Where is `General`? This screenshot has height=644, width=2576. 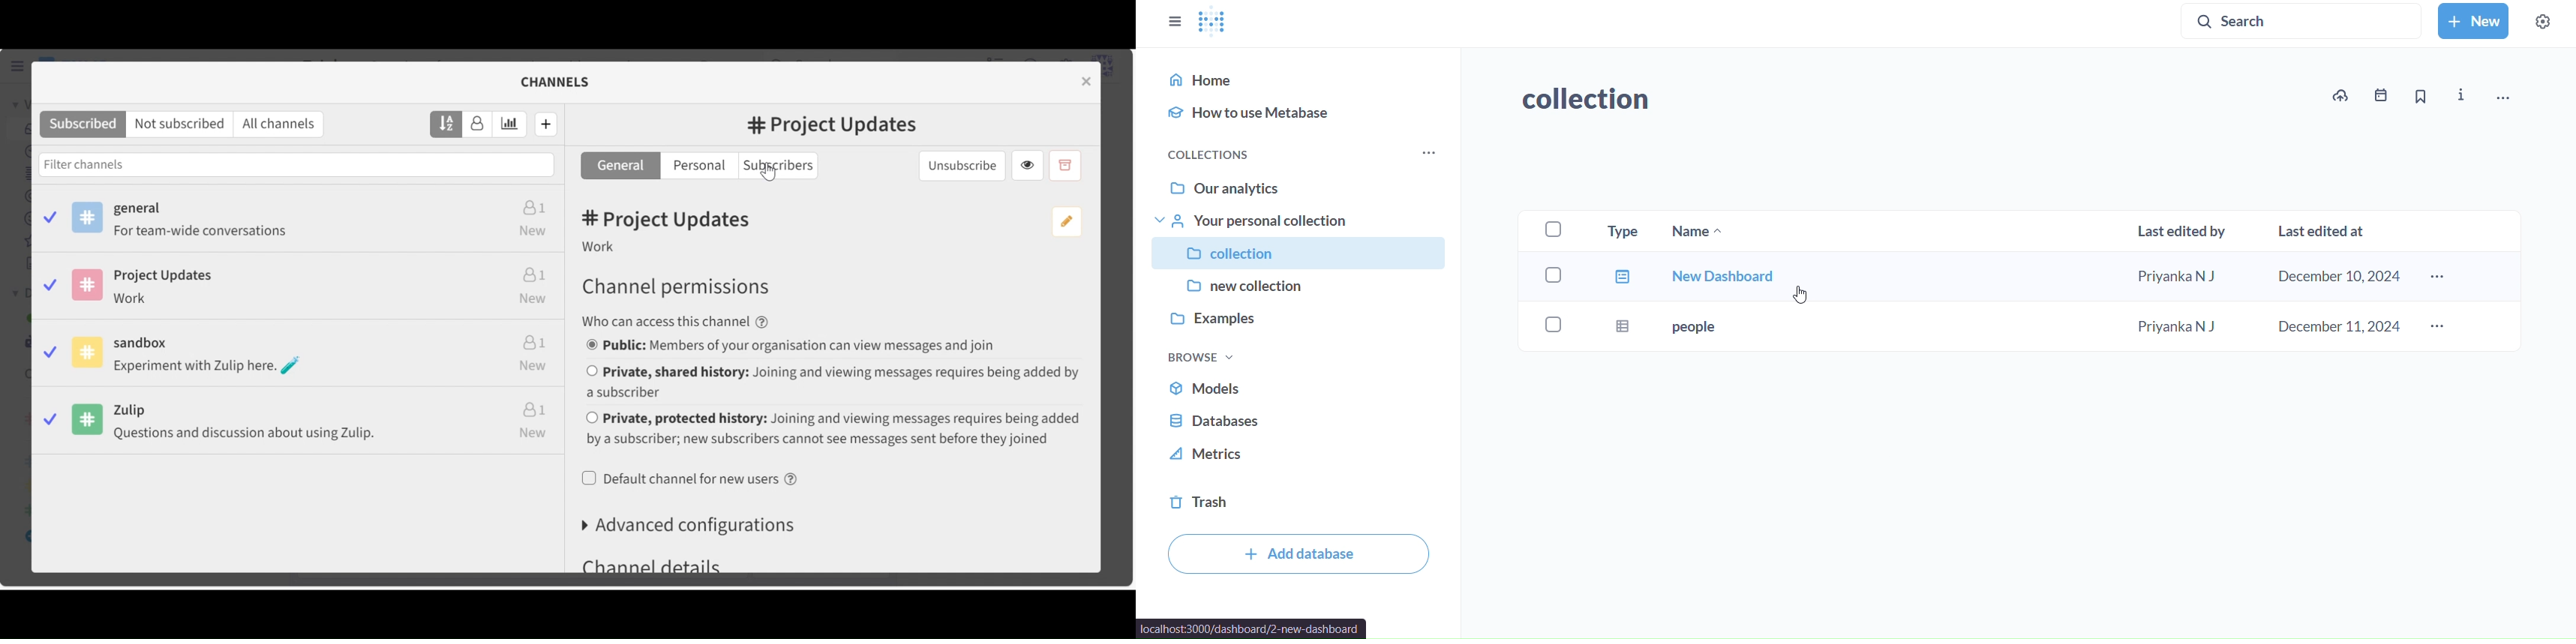 General is located at coordinates (620, 165).